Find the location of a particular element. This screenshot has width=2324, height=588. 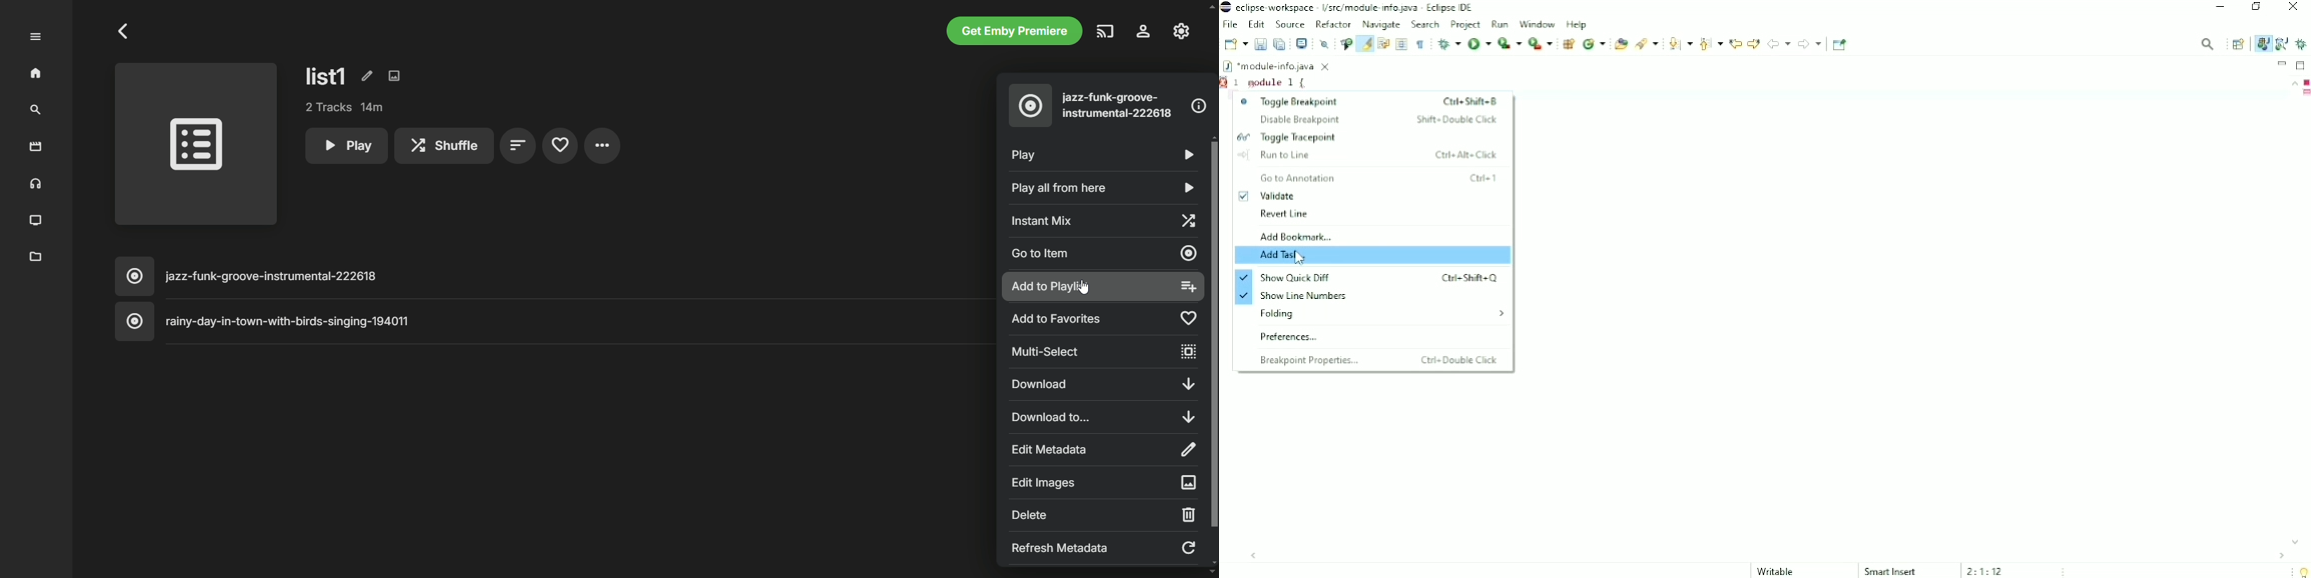

edit metadata is located at coordinates (365, 75).